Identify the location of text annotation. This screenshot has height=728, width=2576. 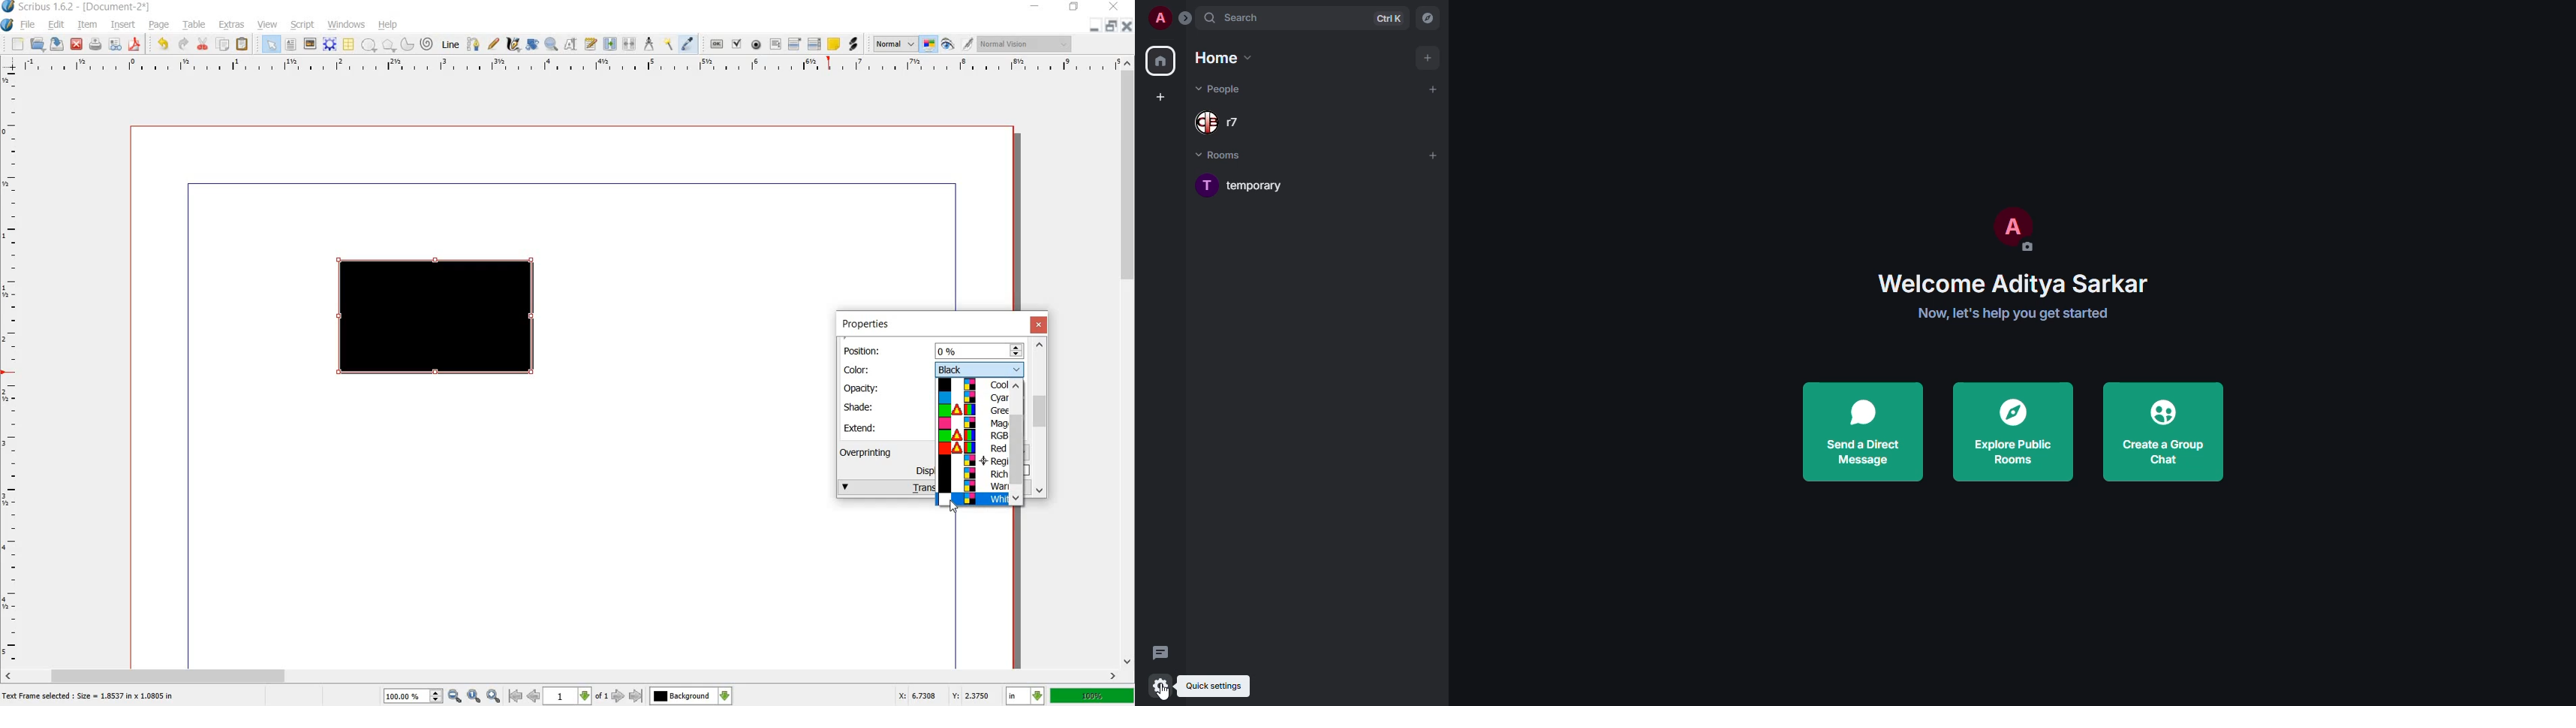
(834, 44).